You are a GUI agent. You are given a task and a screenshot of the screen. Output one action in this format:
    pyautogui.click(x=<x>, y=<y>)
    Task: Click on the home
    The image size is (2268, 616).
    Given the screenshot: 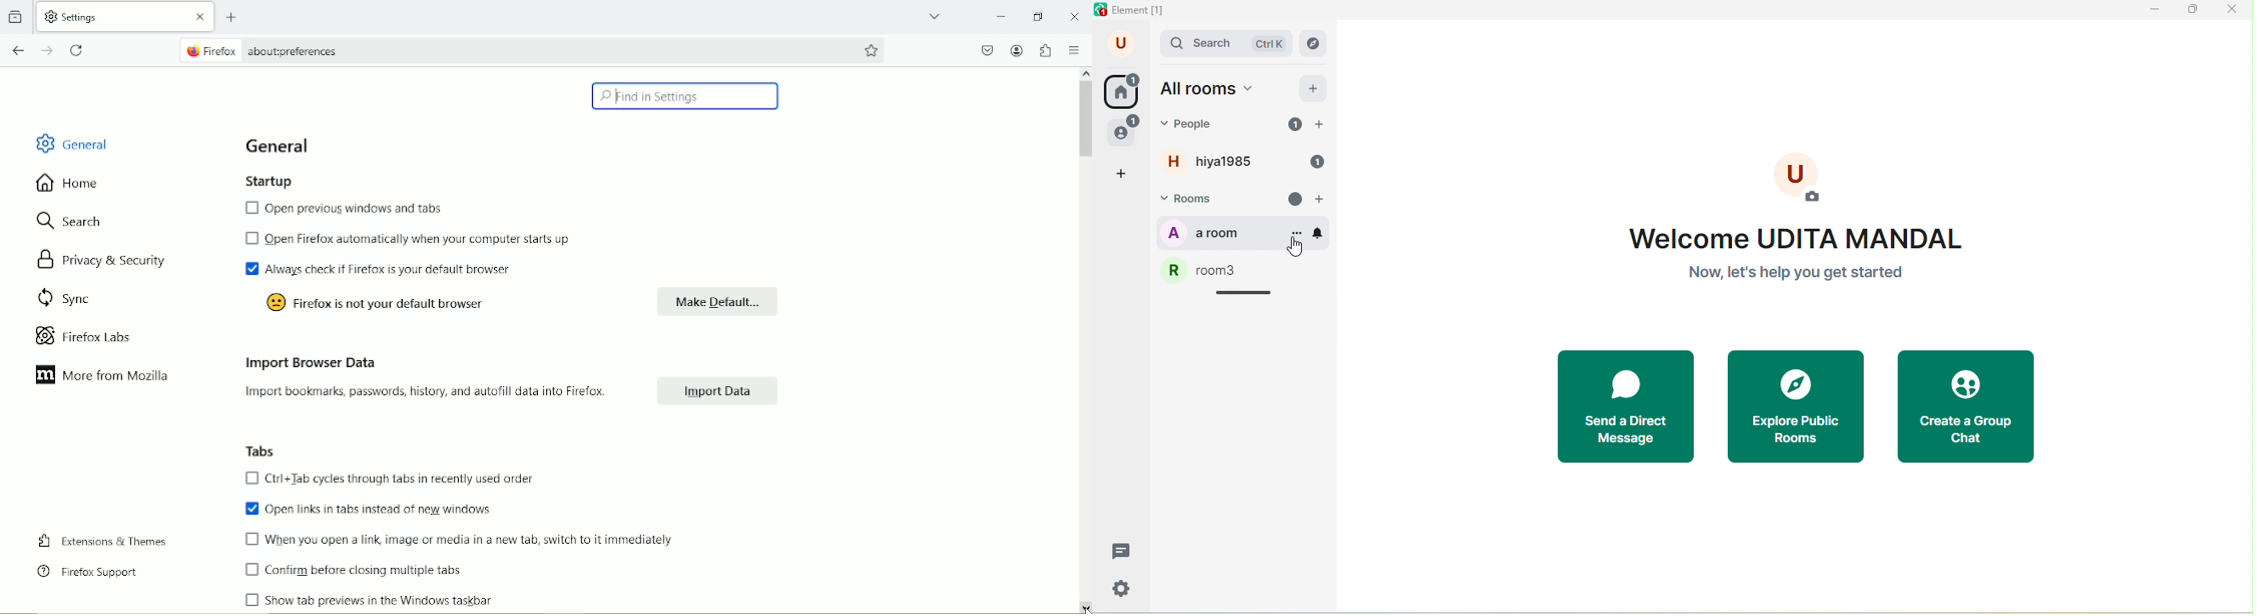 What is the action you would take?
    pyautogui.click(x=1121, y=90)
    